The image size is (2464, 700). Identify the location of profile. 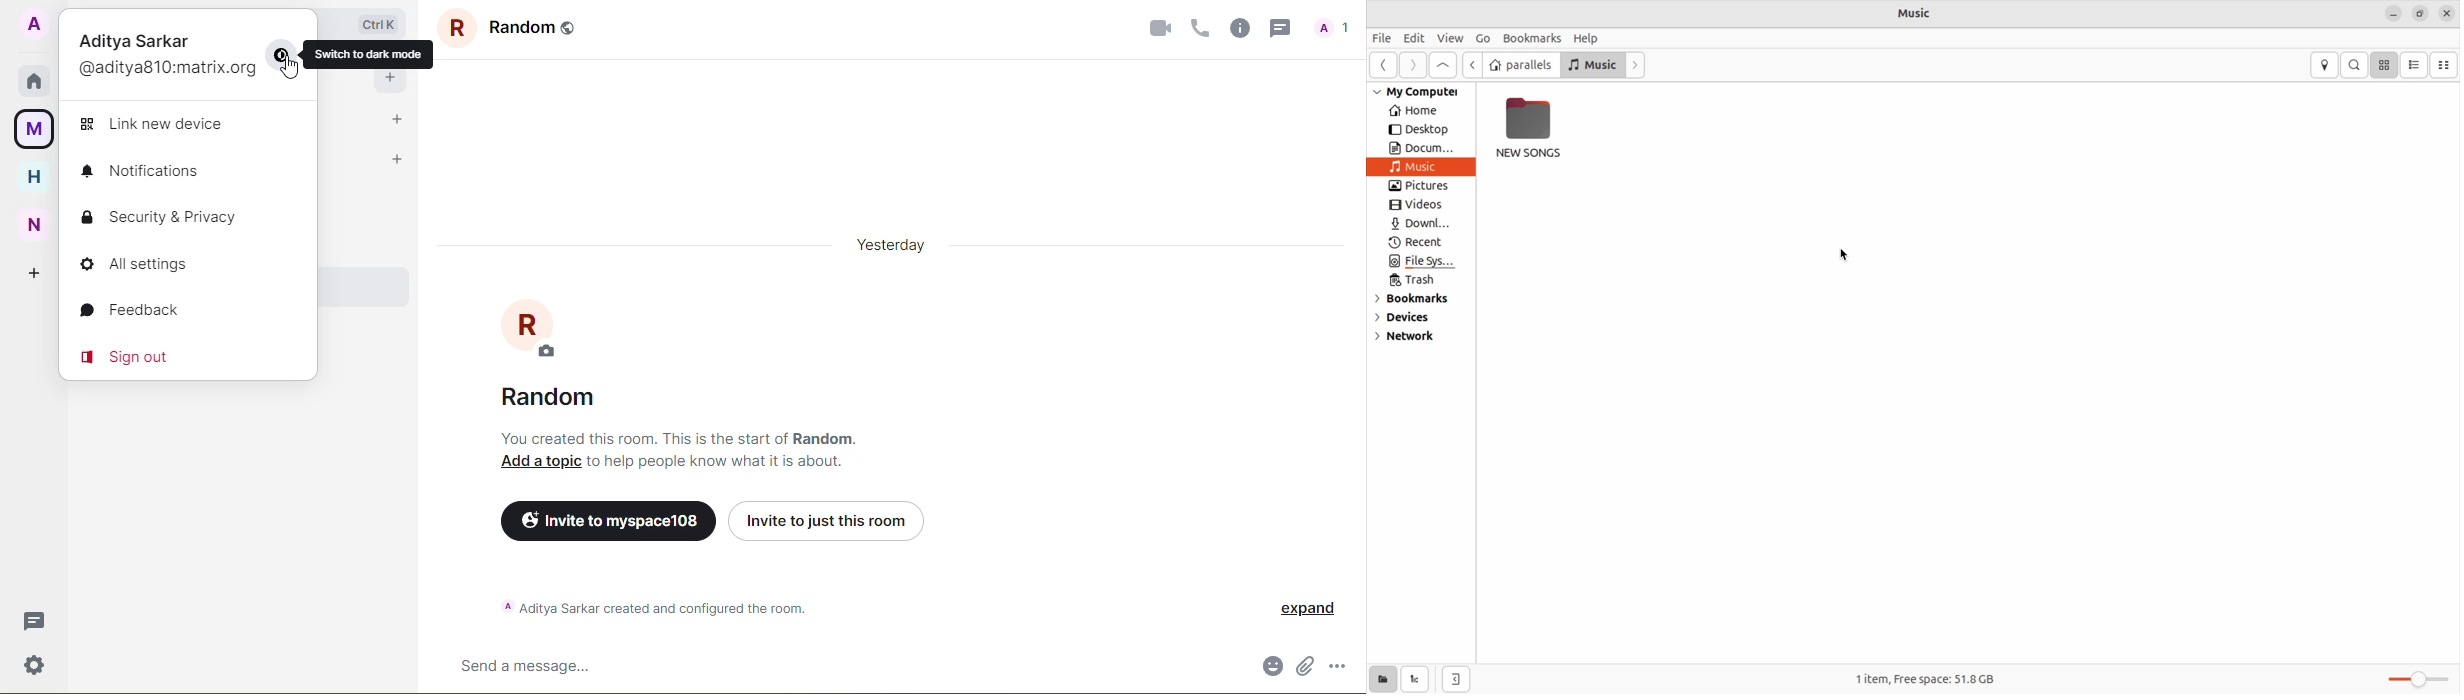
(135, 40).